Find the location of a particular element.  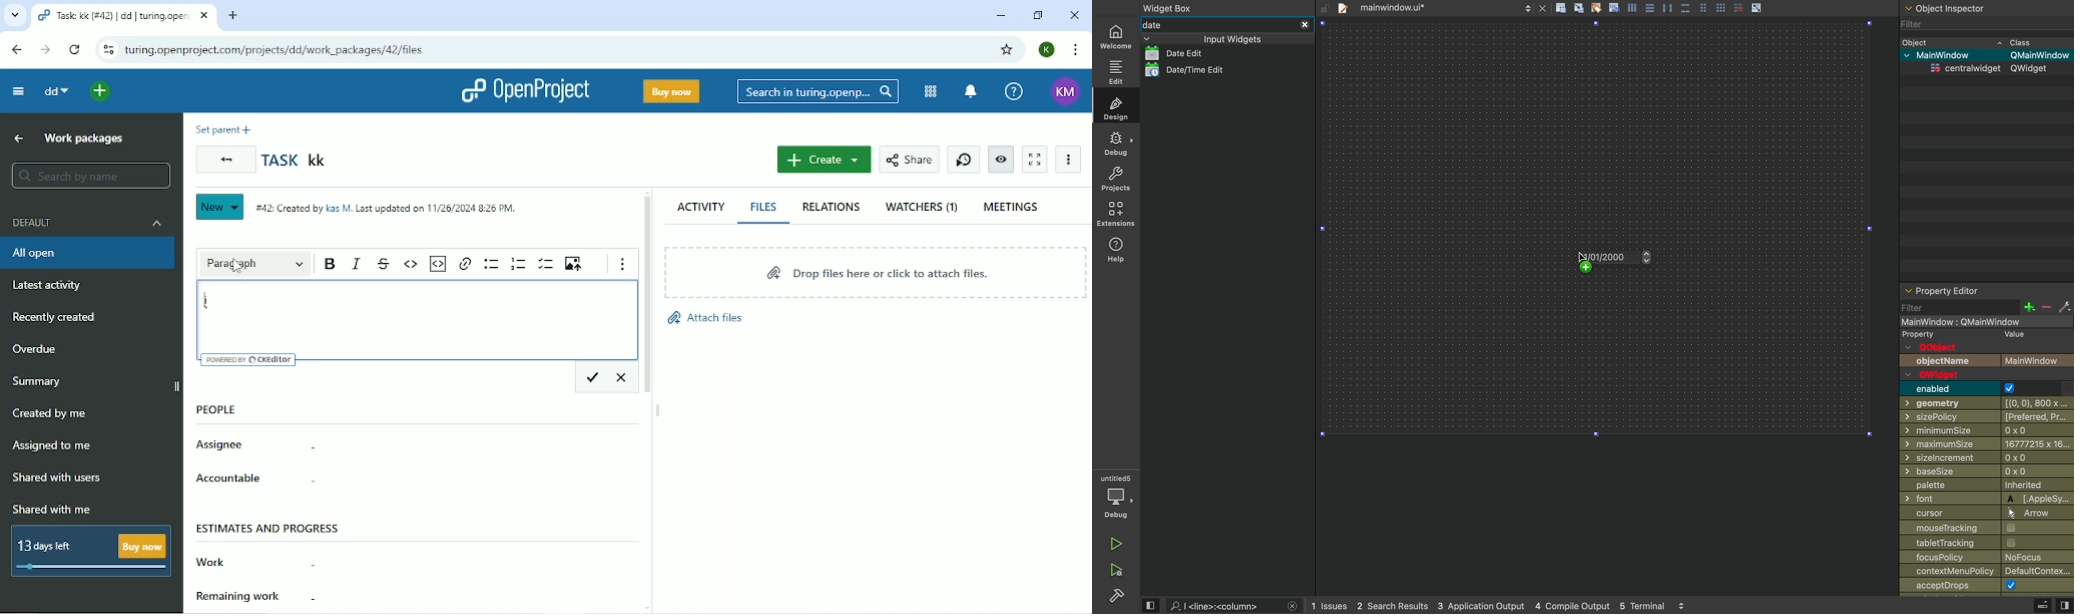

centrawidget is located at coordinates (1989, 71).